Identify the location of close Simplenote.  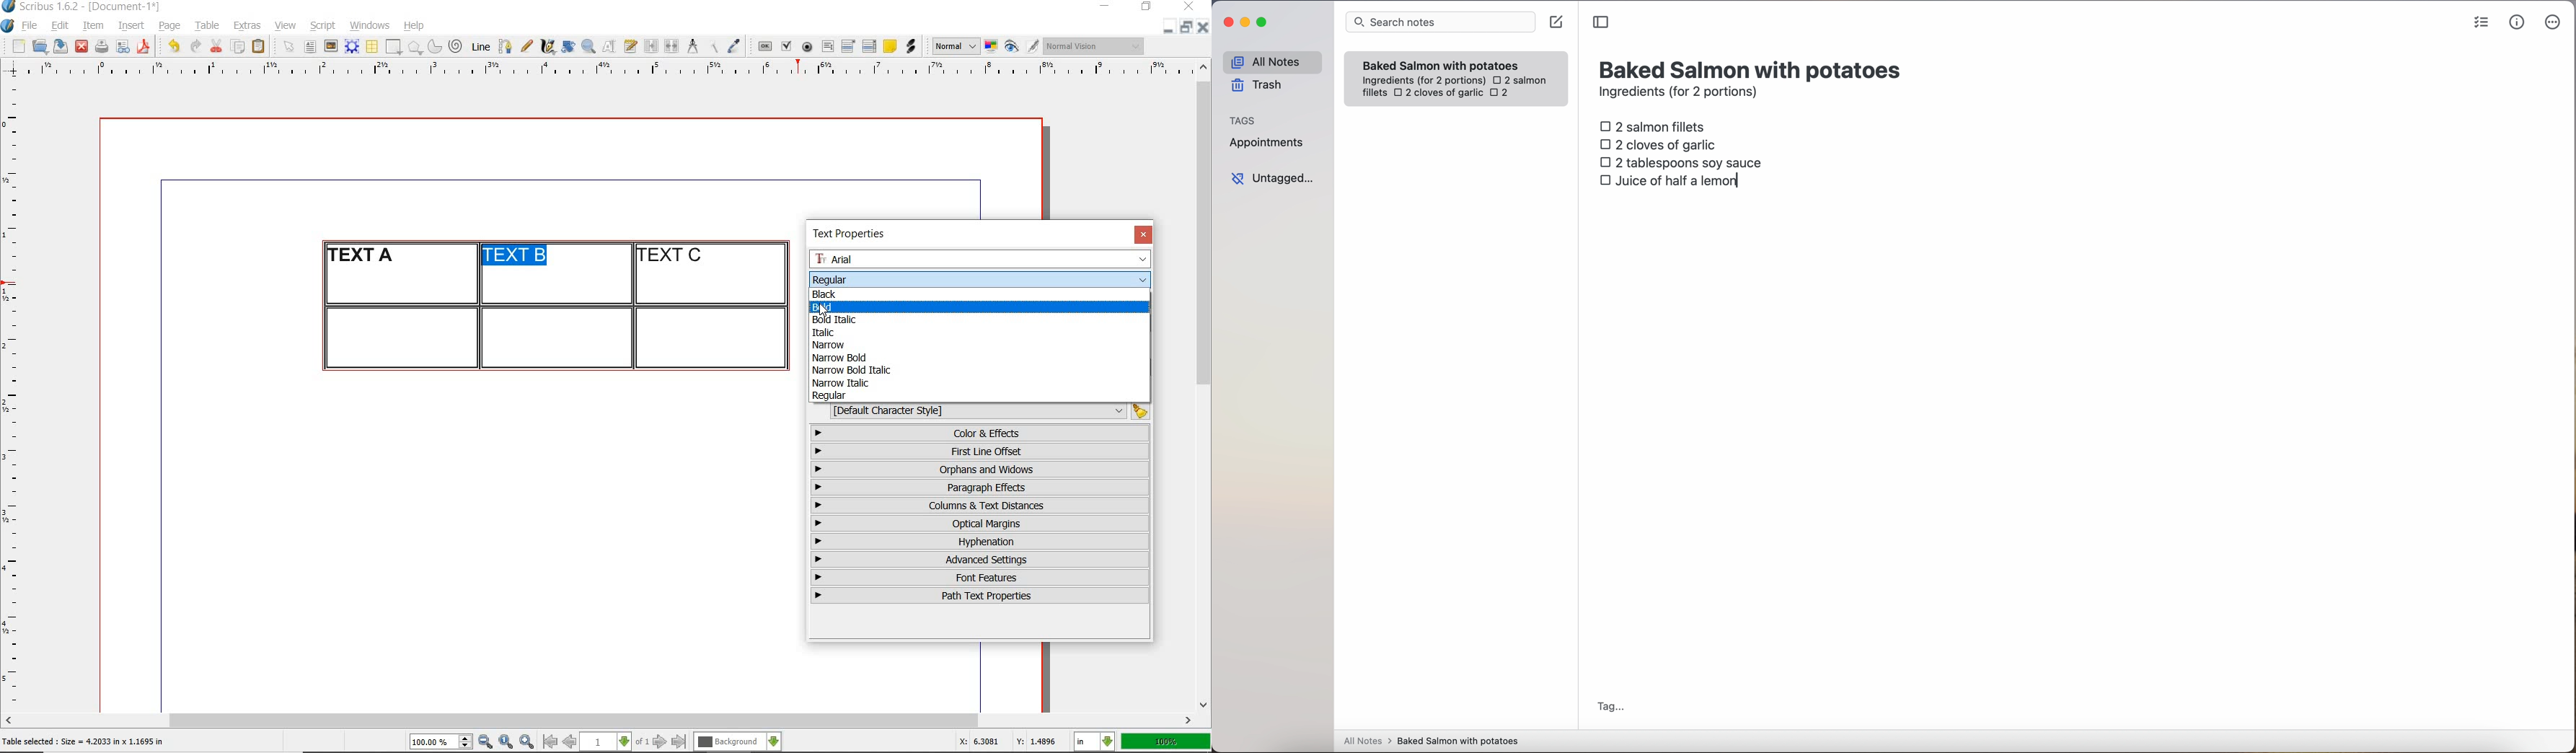
(1227, 23).